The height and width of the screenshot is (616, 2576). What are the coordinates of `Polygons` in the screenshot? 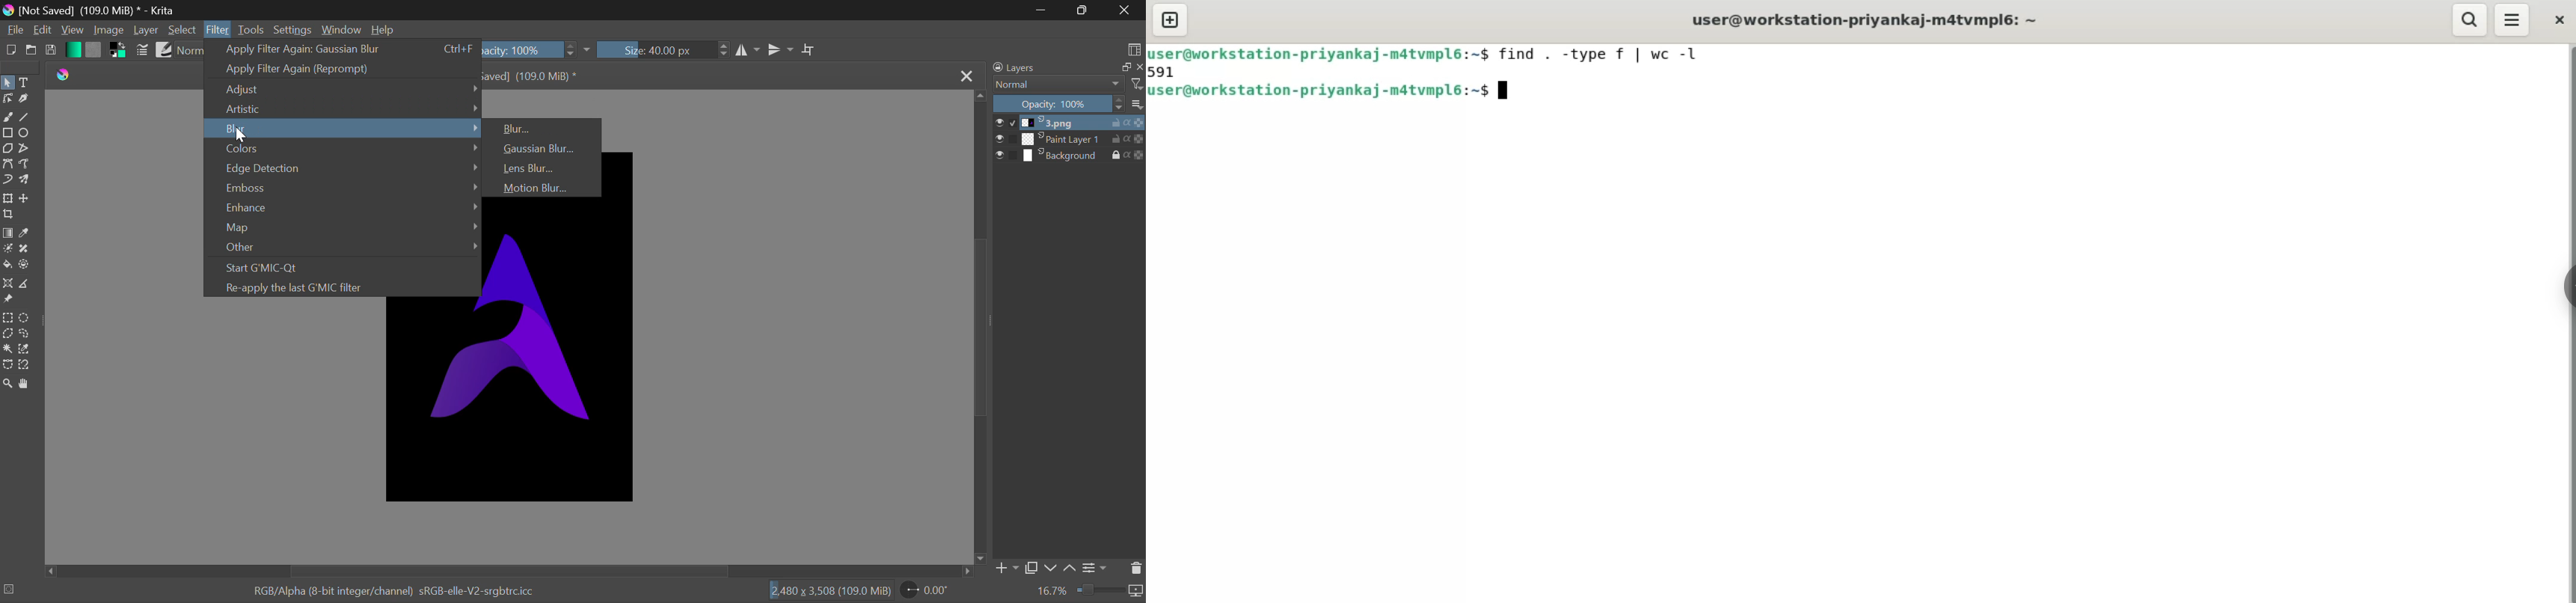 It's located at (7, 149).